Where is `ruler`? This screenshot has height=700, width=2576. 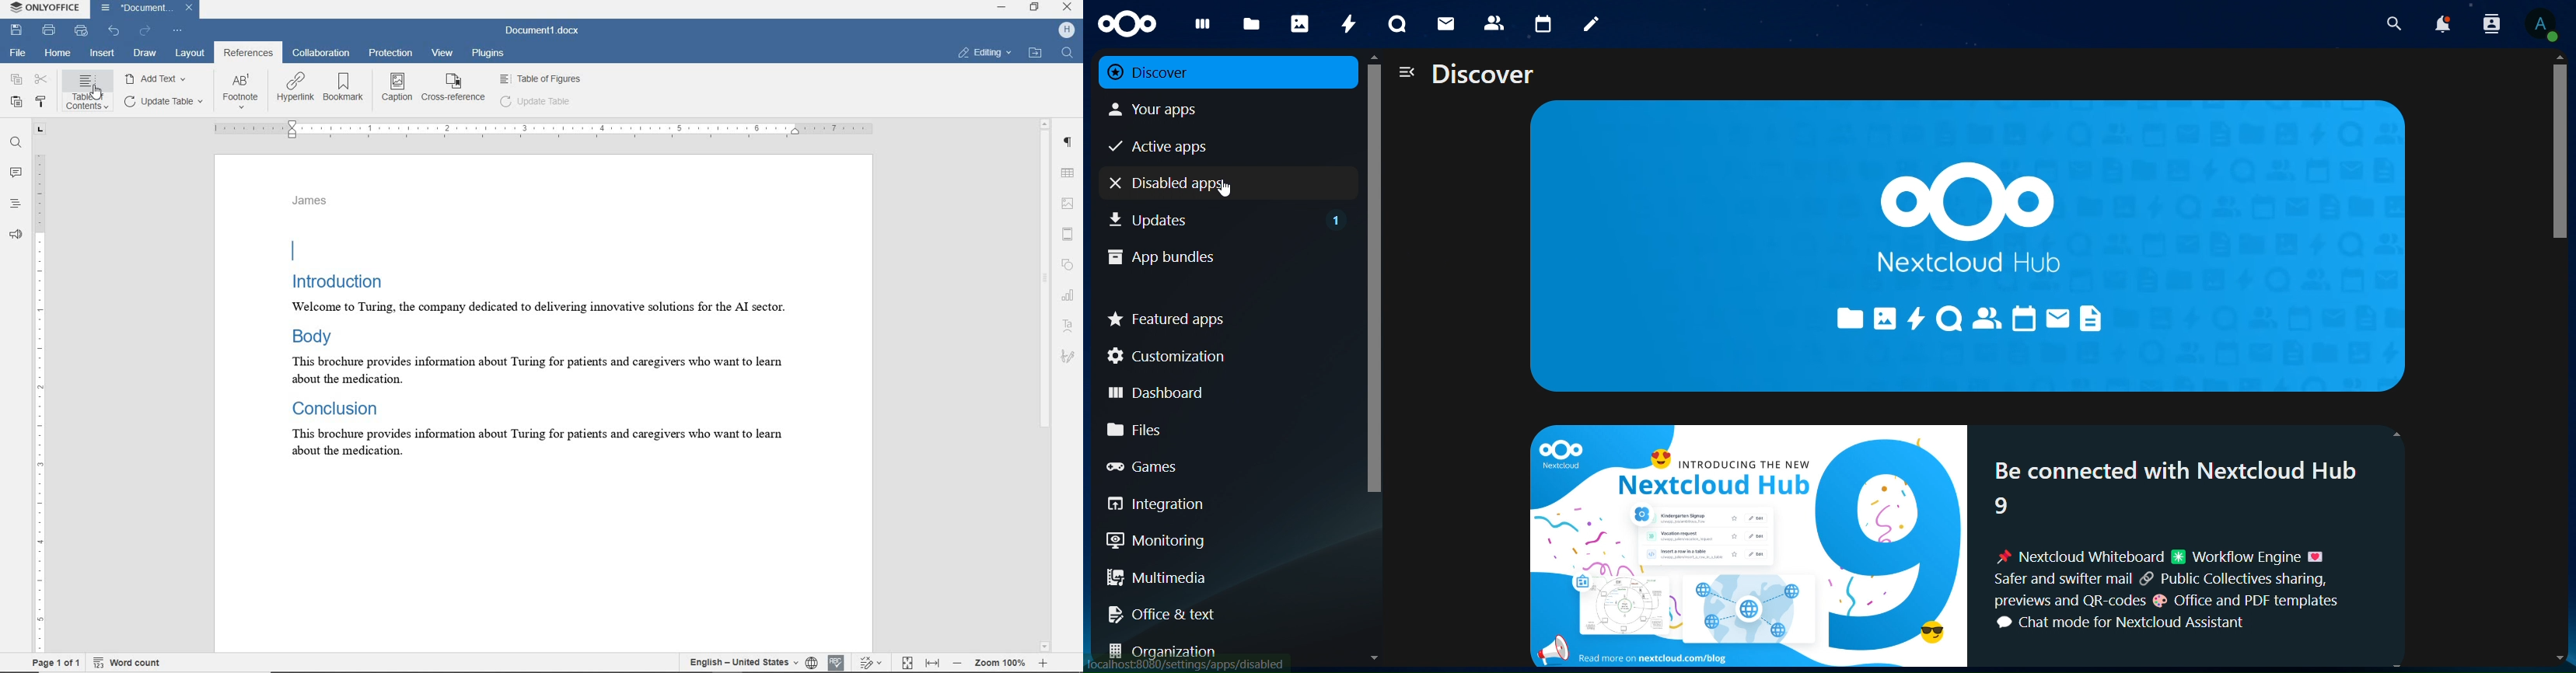 ruler is located at coordinates (39, 385).